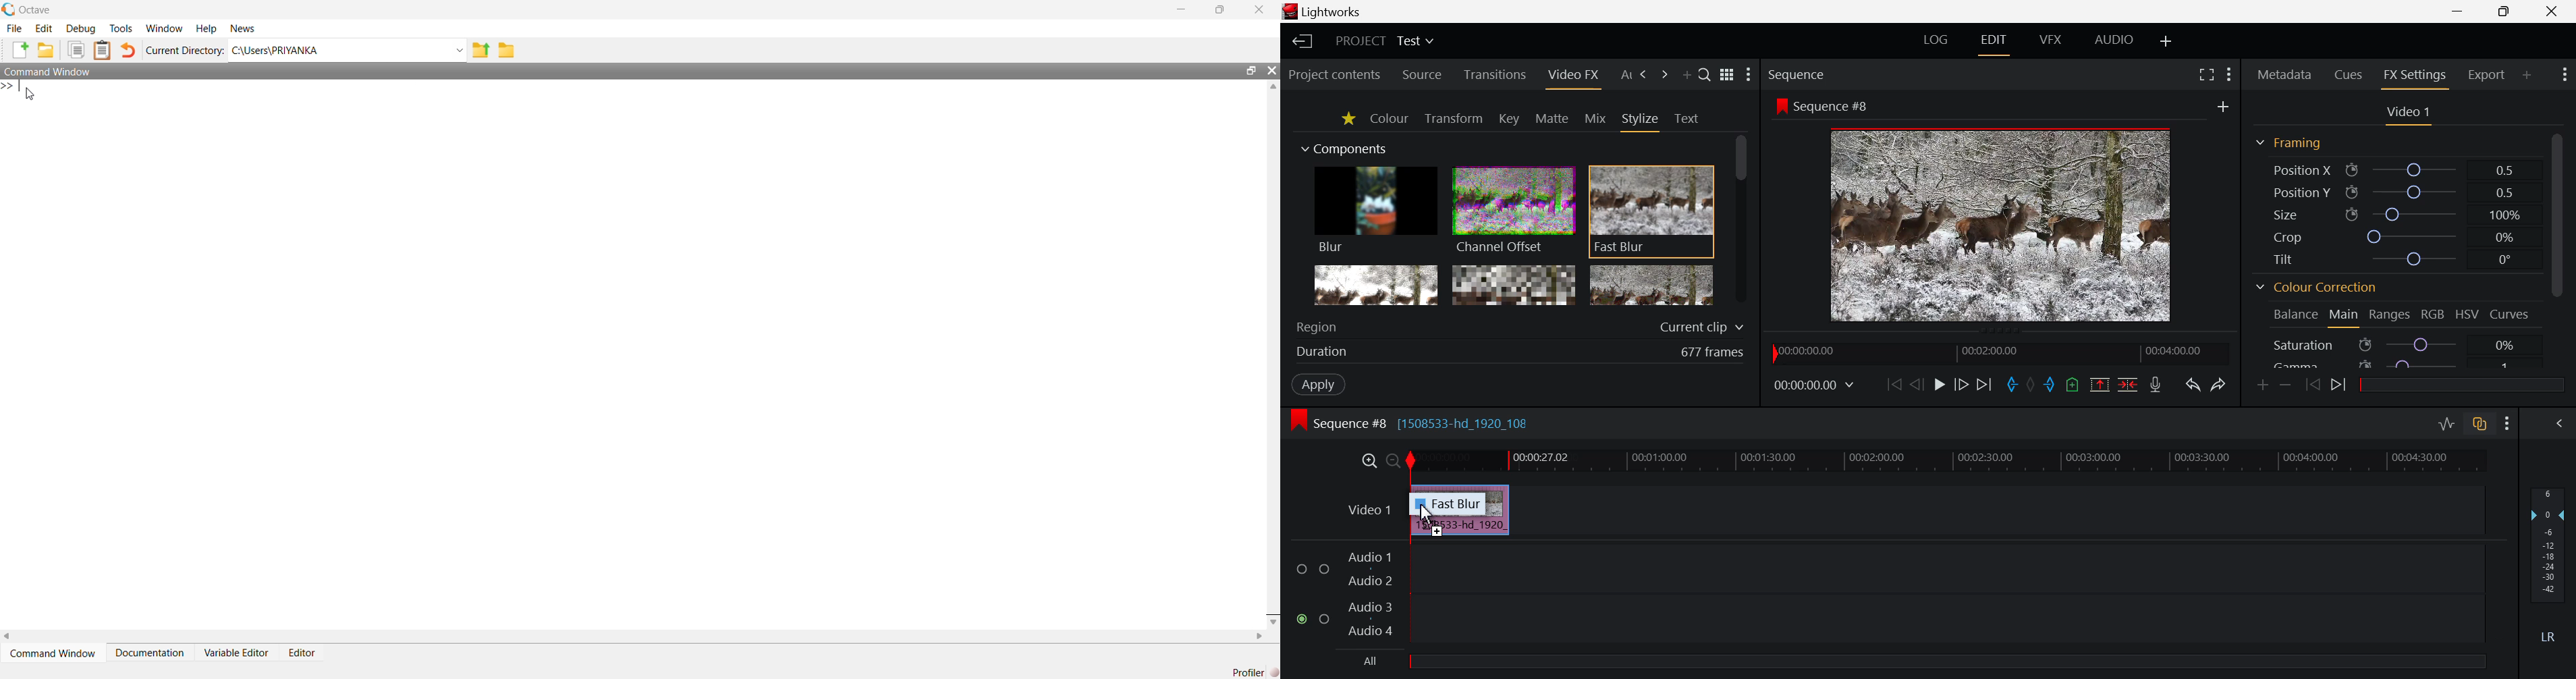  Describe the element at coordinates (1820, 105) in the screenshot. I see `Sequence #8` at that location.